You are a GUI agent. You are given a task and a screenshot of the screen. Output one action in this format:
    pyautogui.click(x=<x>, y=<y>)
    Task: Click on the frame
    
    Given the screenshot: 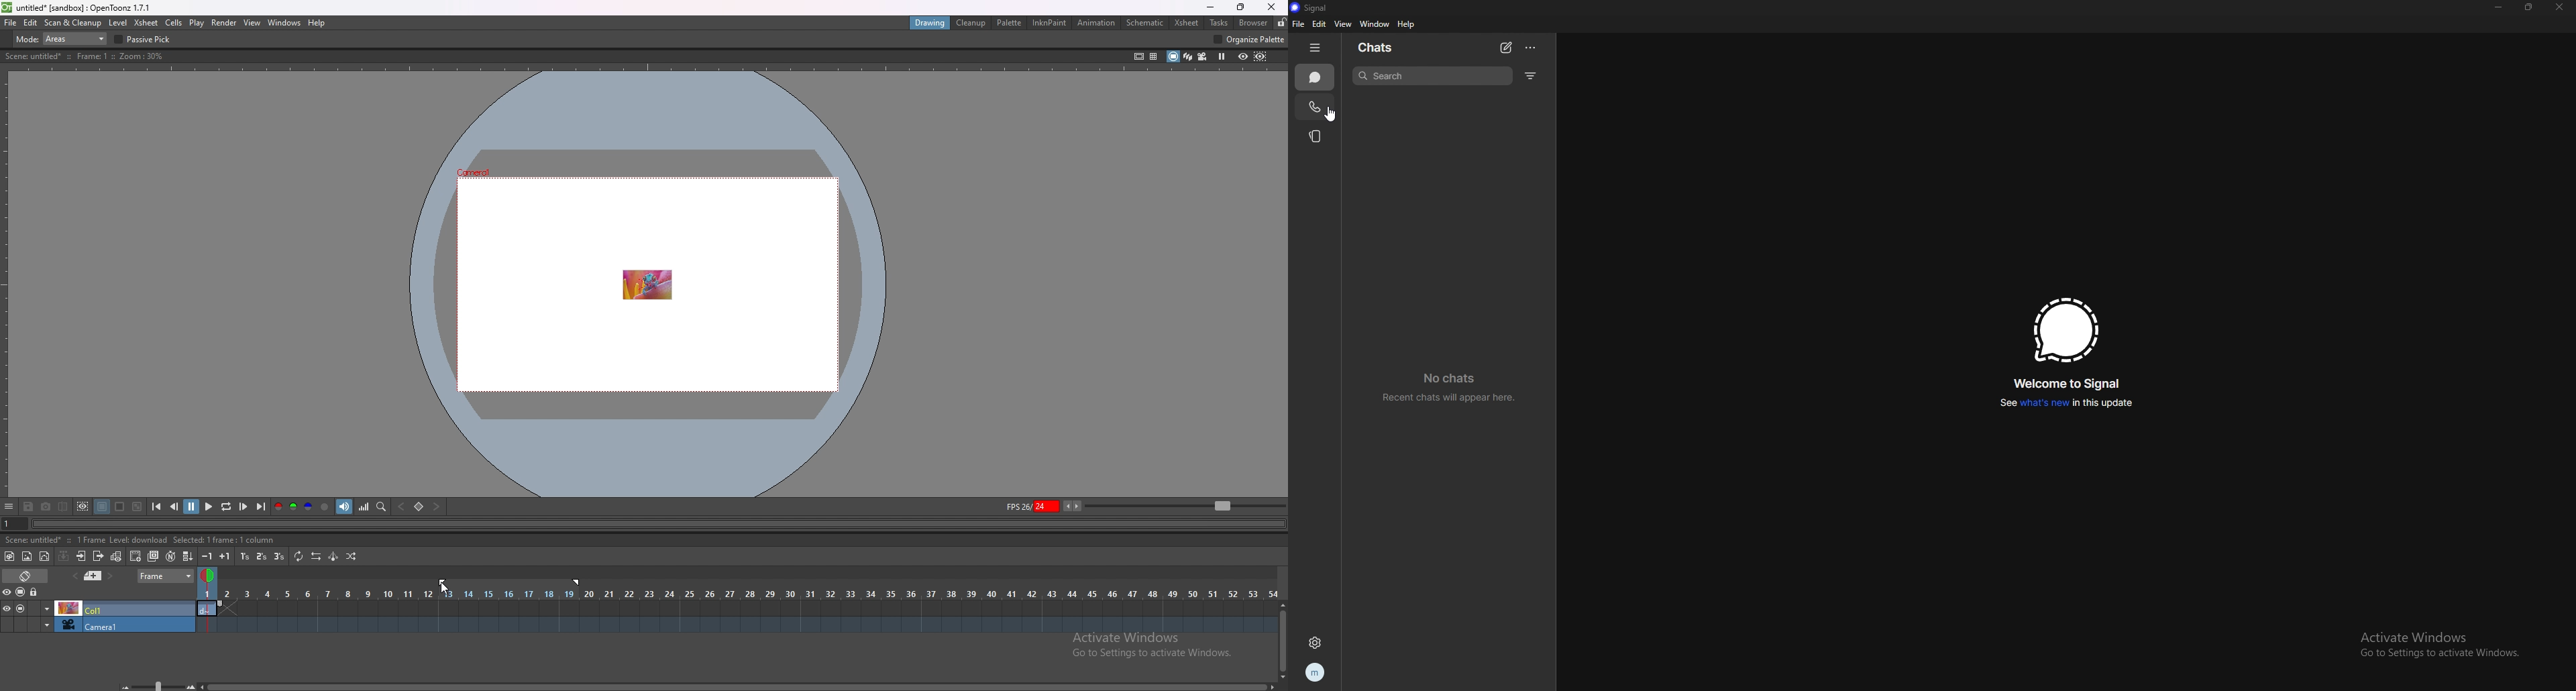 What is the action you would take?
    pyautogui.click(x=166, y=576)
    